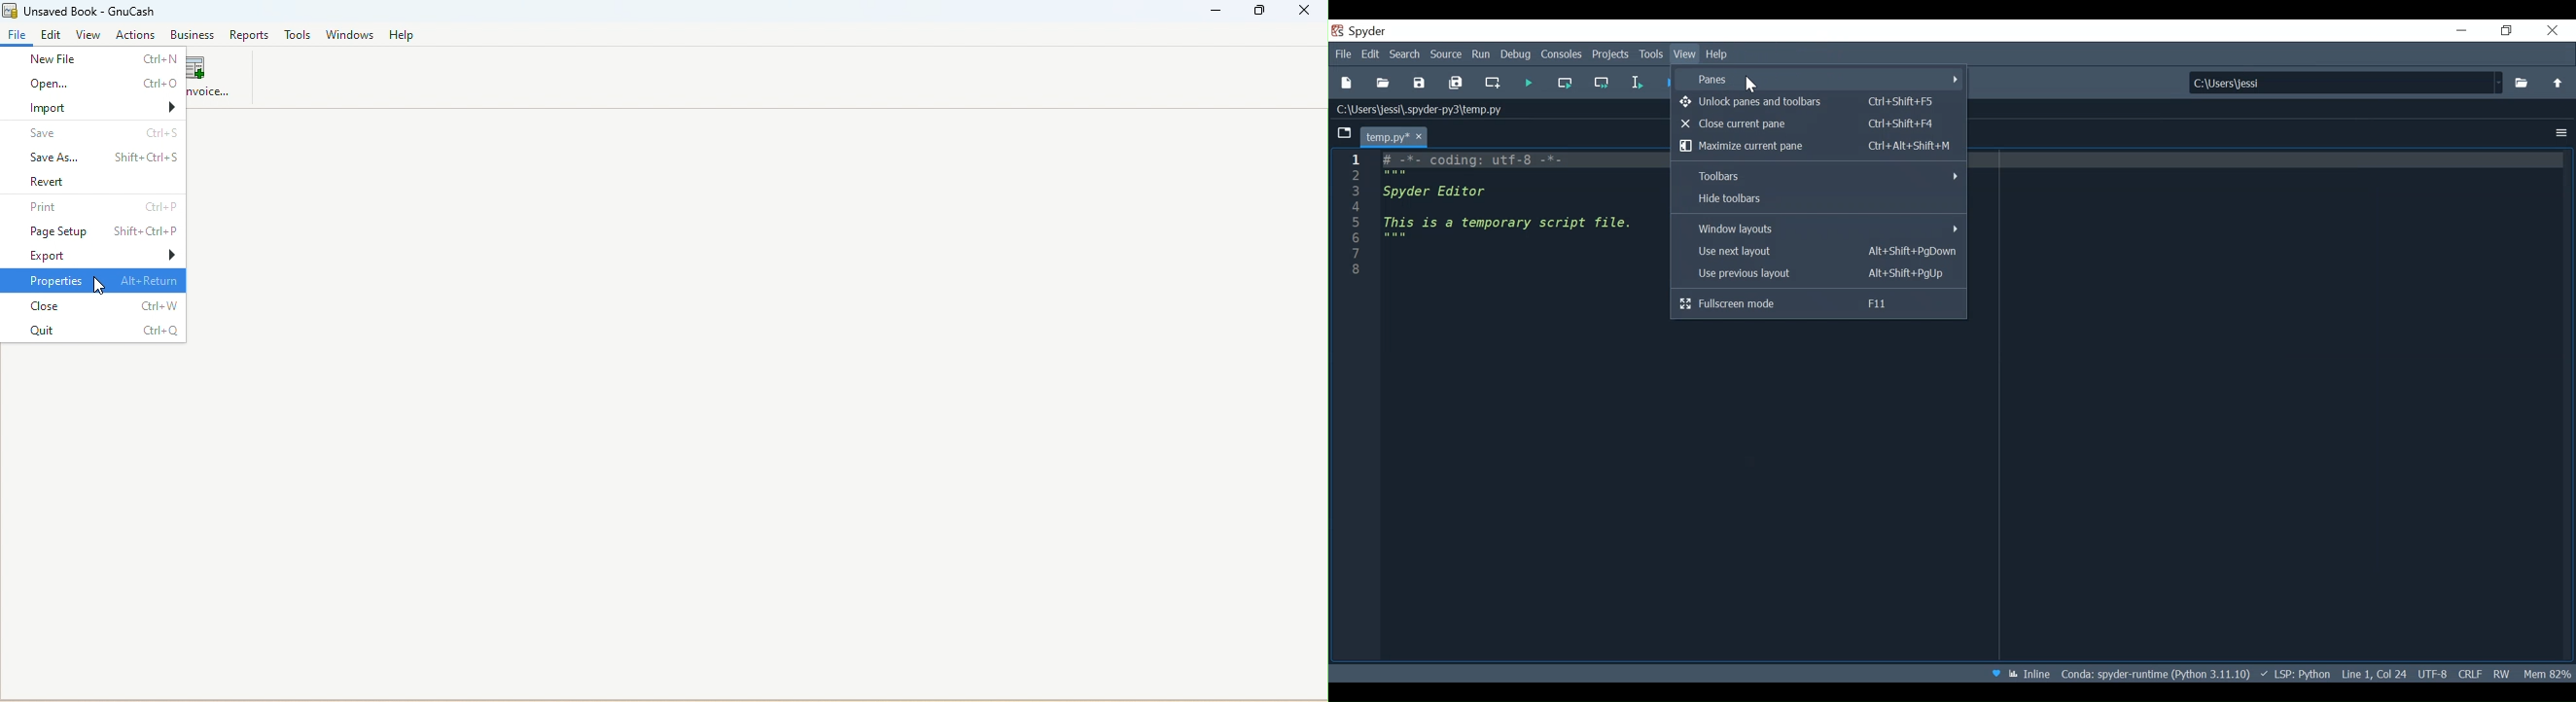 This screenshot has width=2576, height=728. I want to click on File, so click(1343, 54).